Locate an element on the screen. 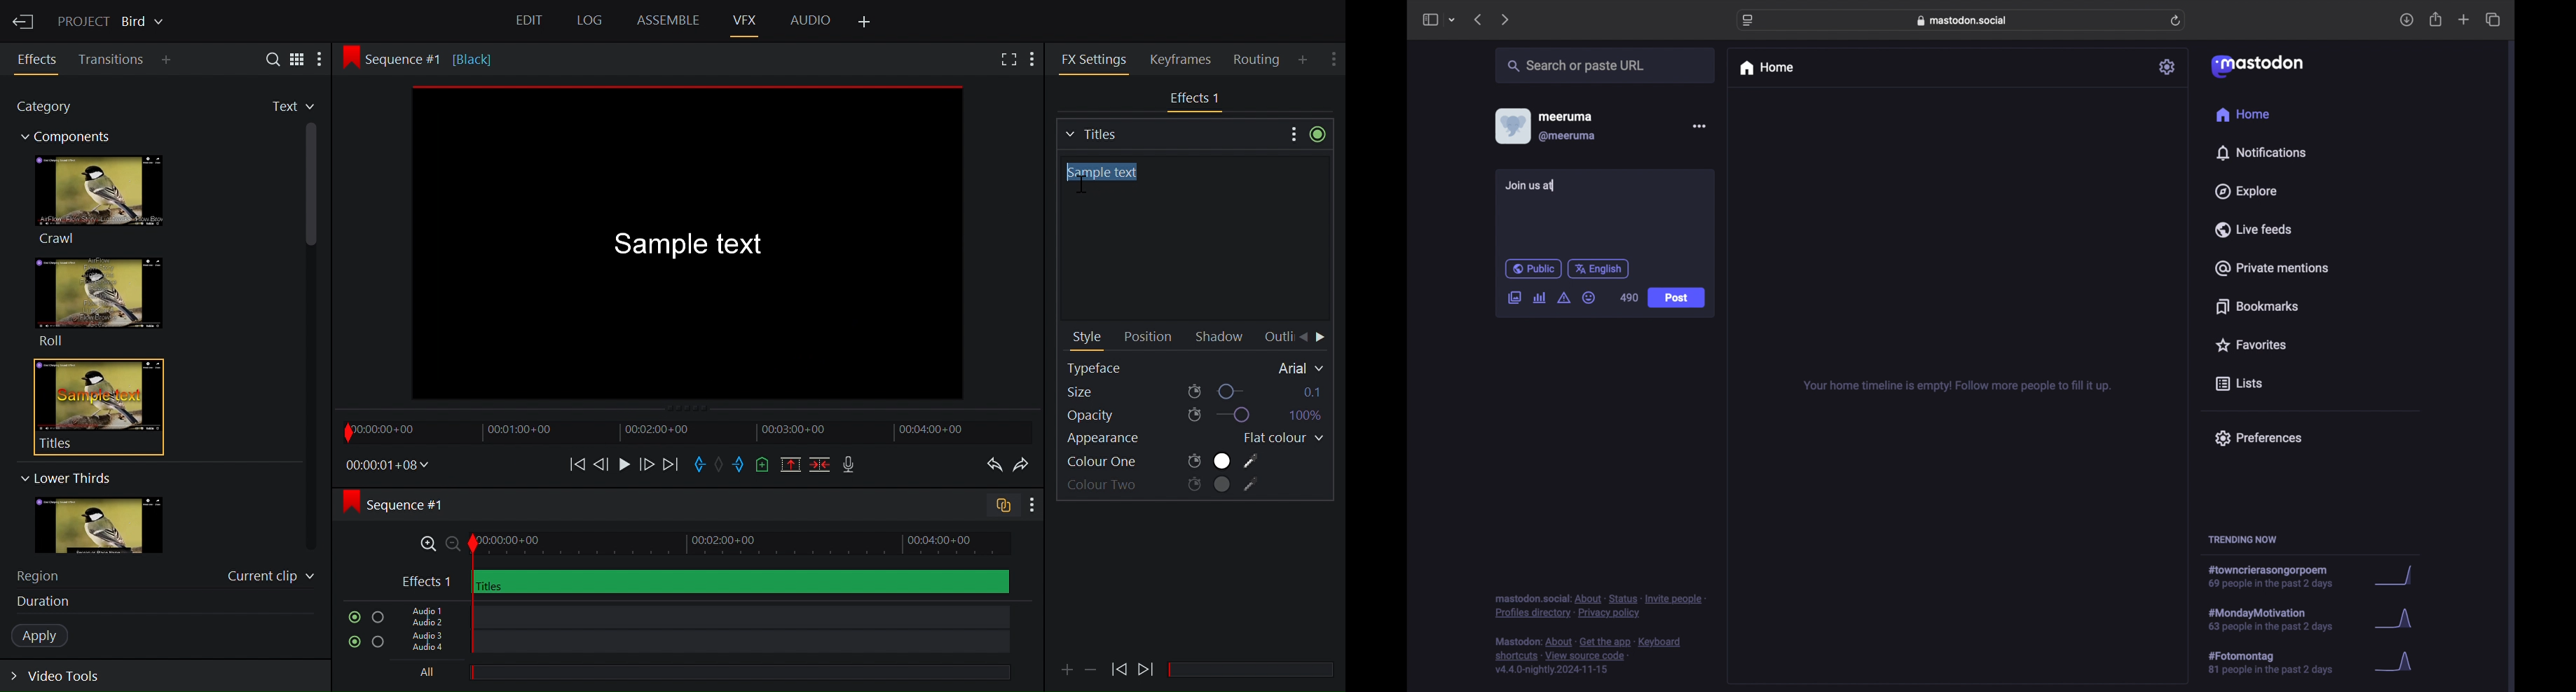 The width and height of the screenshot is (2576, 700). refresh is located at coordinates (2177, 21).